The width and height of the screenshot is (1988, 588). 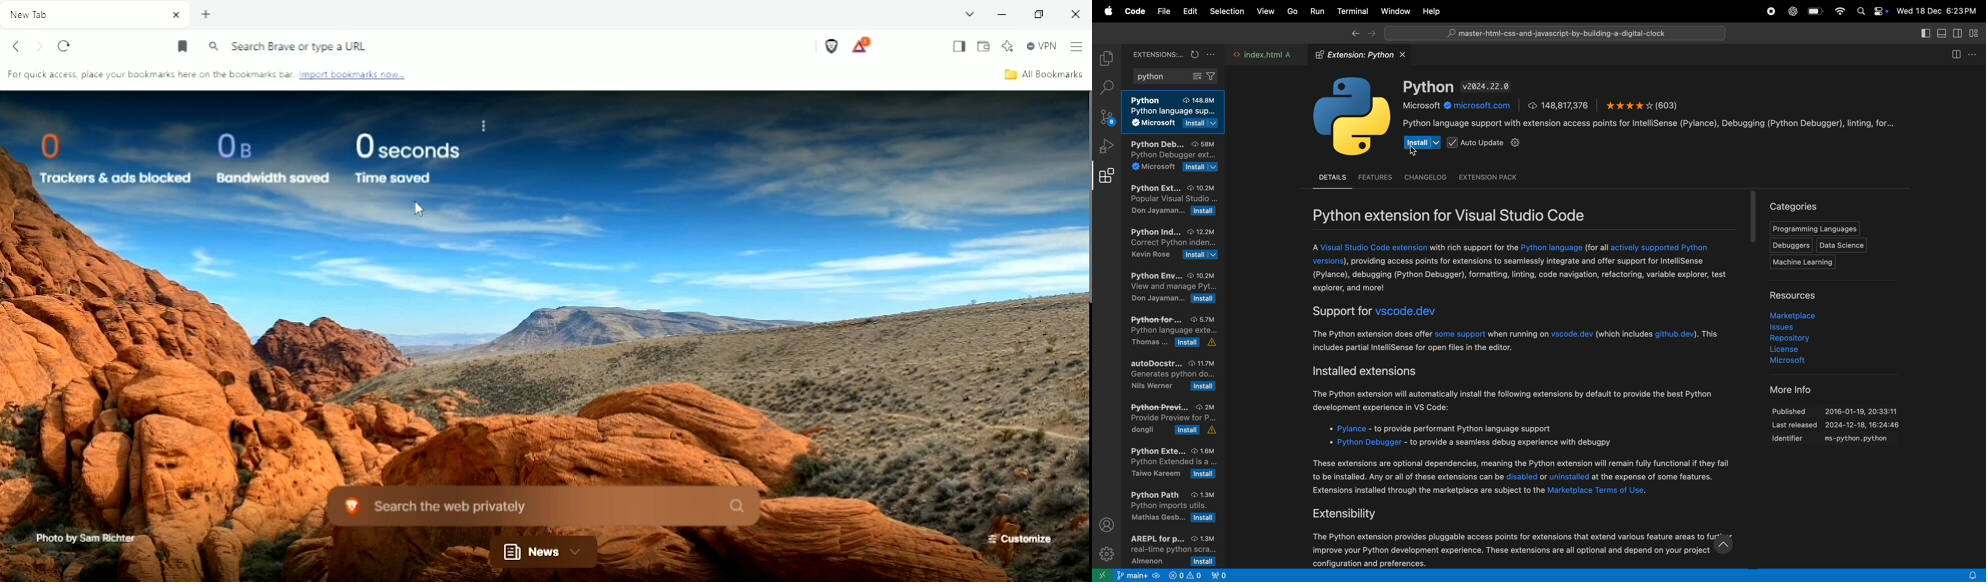 What do you see at coordinates (1213, 54) in the screenshot?
I see `options` at bounding box center [1213, 54].